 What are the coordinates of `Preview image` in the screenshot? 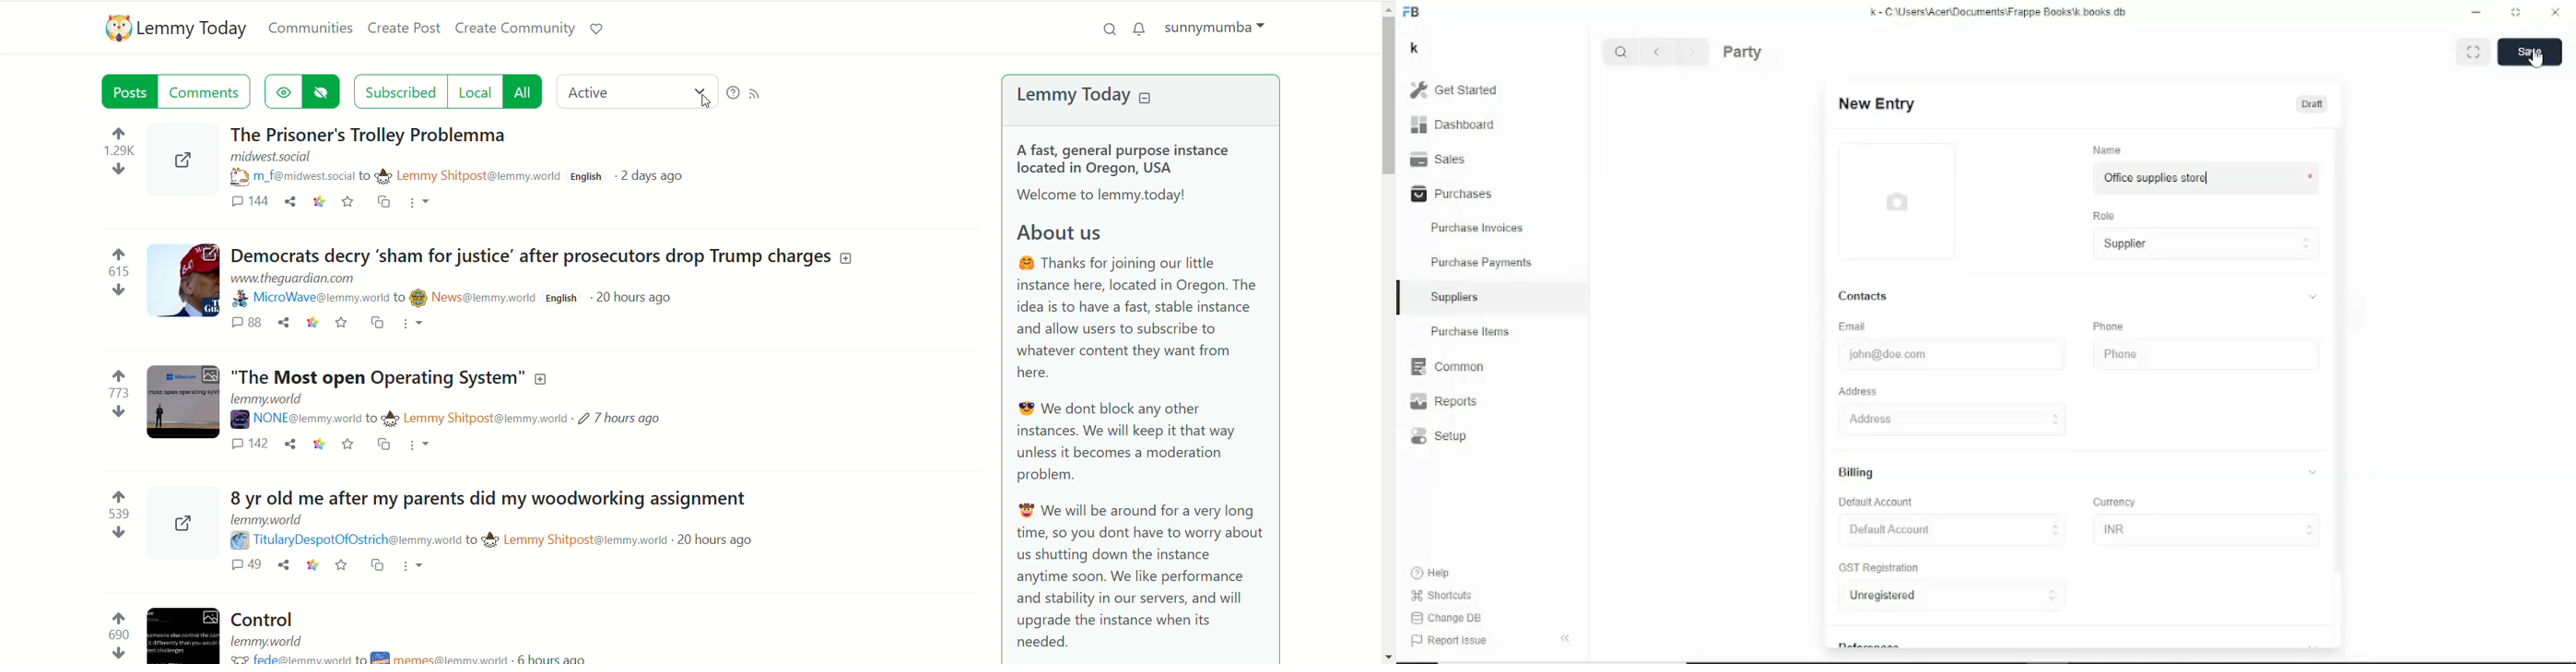 It's located at (181, 523).